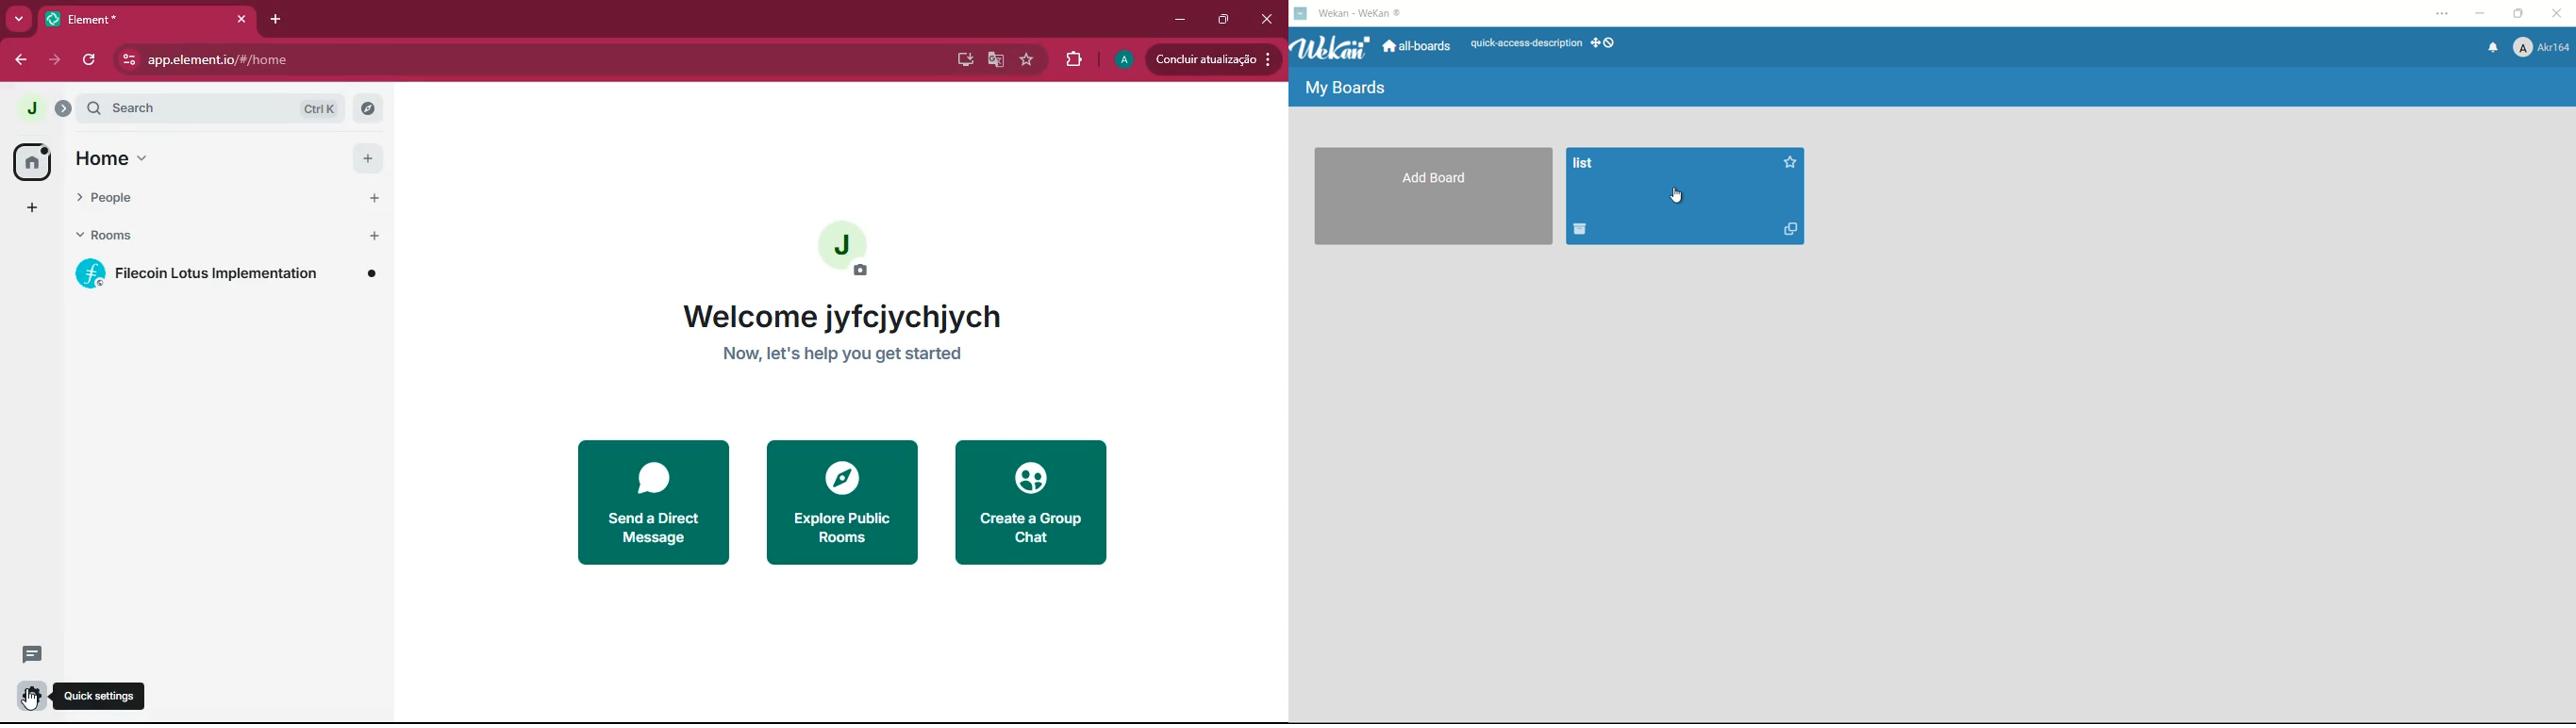 The height and width of the screenshot is (728, 2576). I want to click on add, so click(370, 158).